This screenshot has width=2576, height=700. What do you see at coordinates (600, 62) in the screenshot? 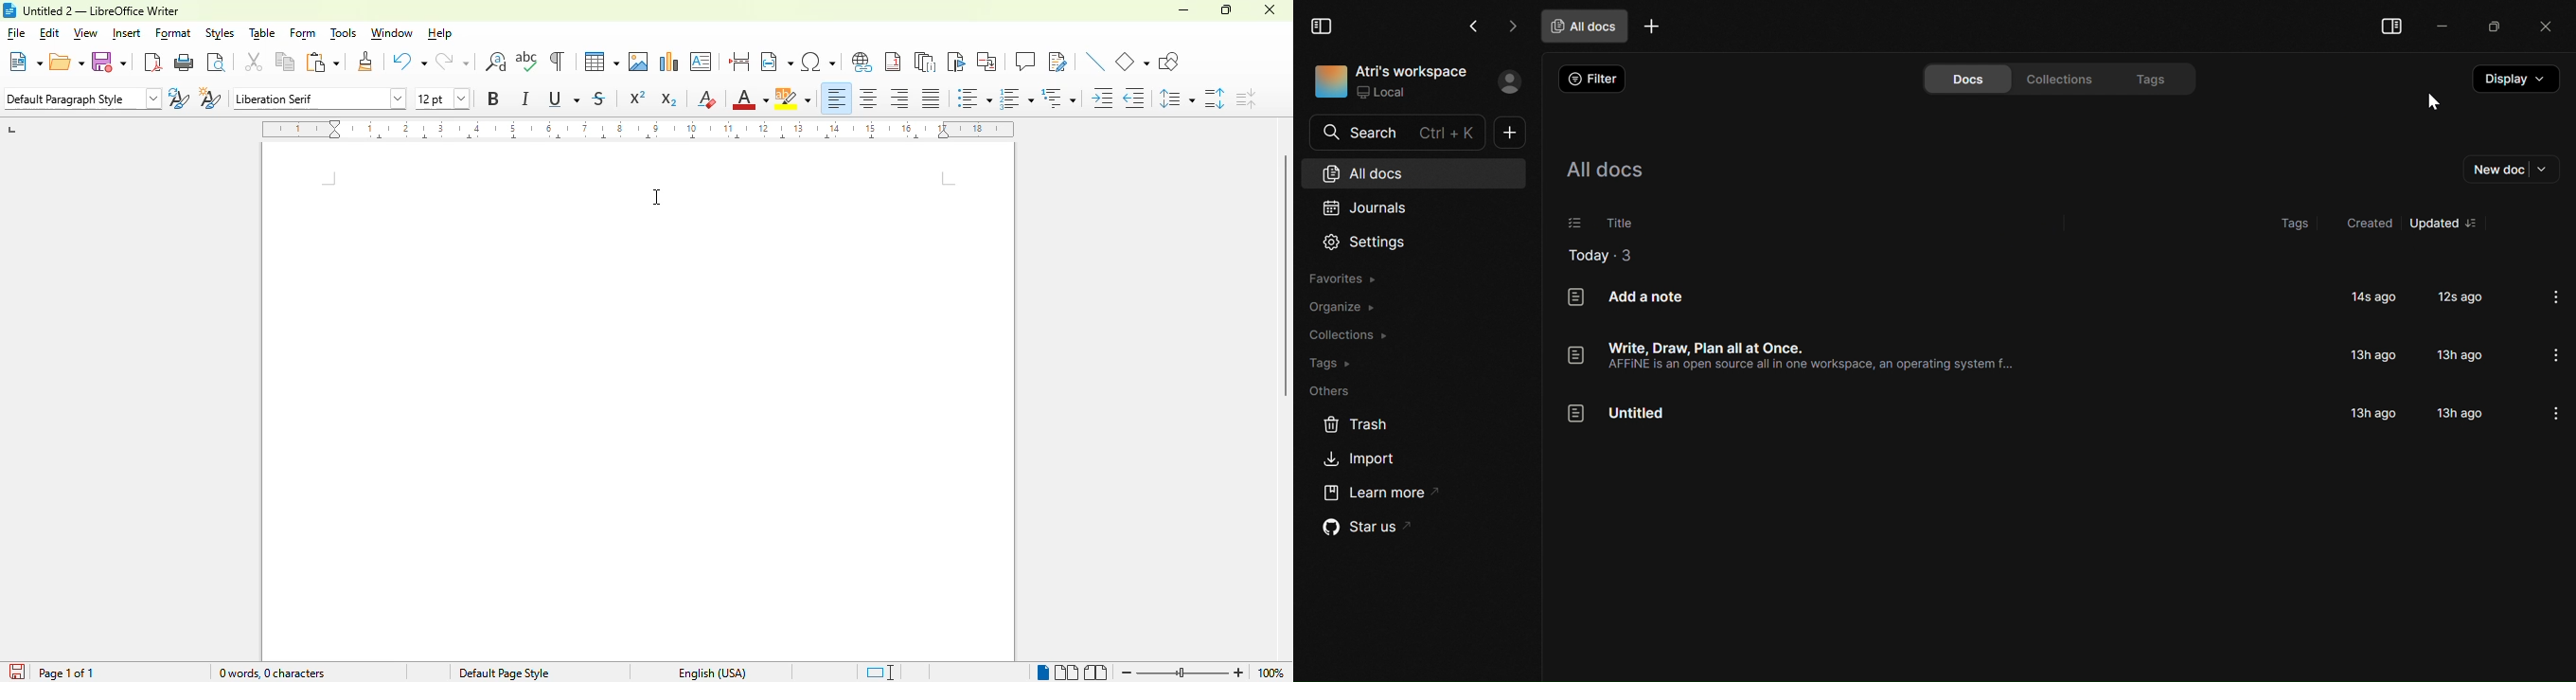
I see `table` at bounding box center [600, 62].